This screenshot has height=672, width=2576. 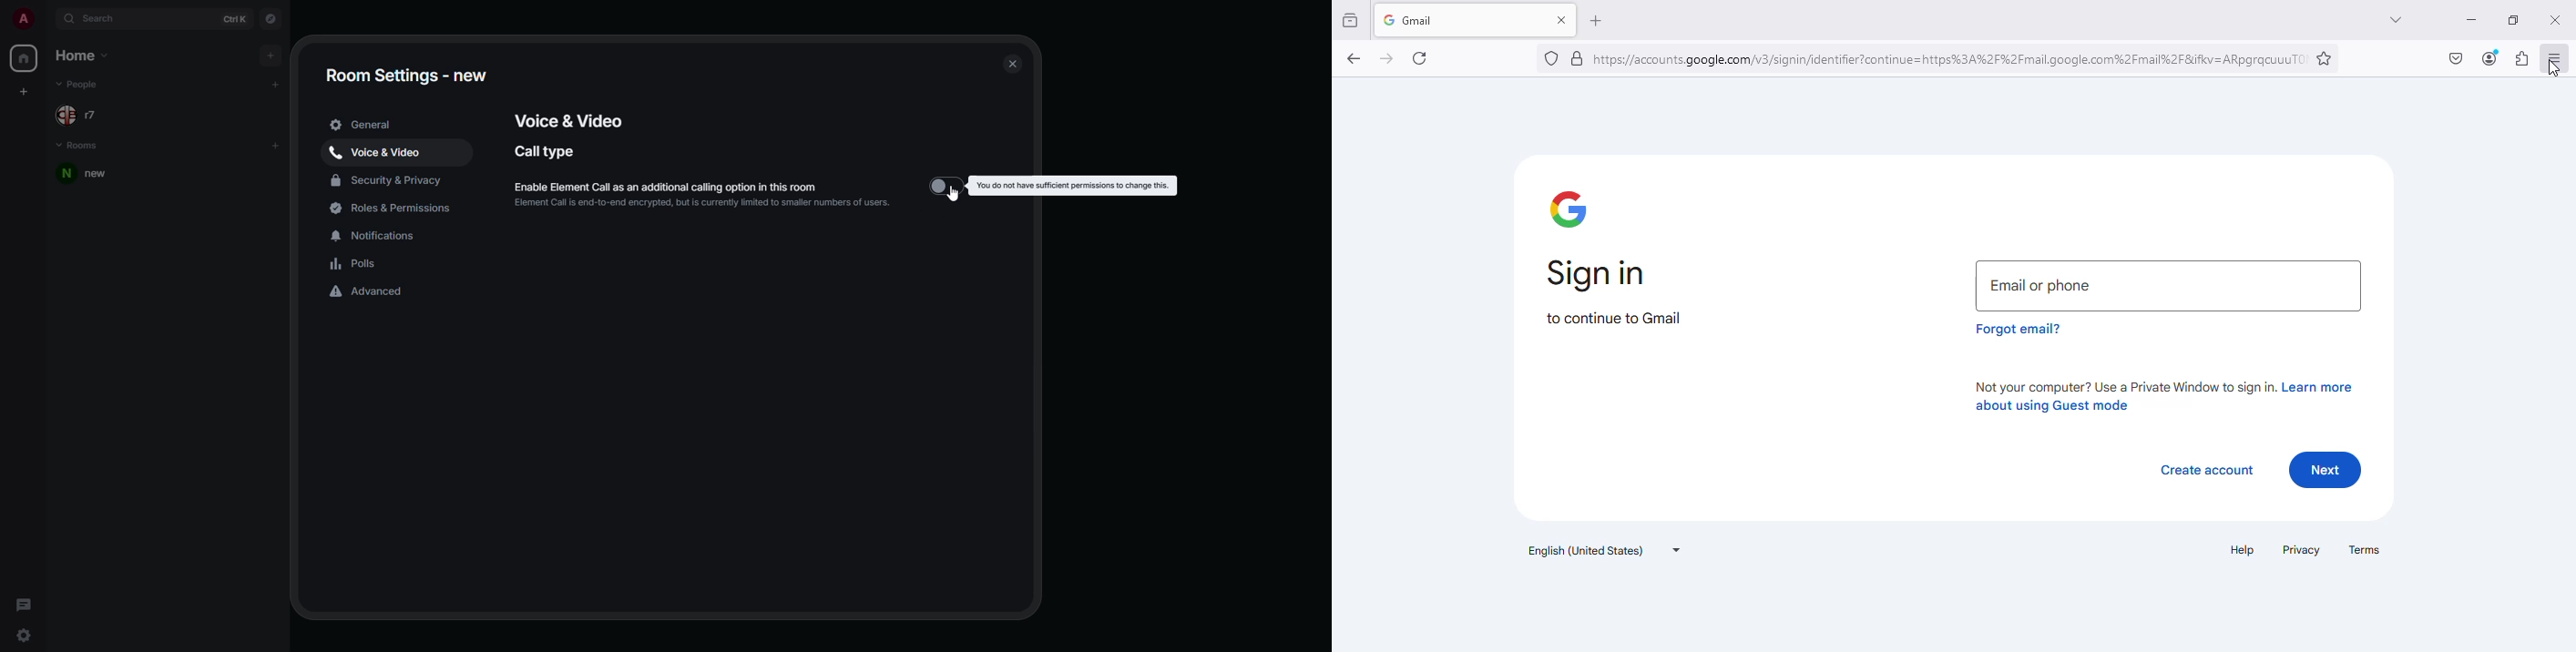 I want to click on security & privacy, so click(x=389, y=182).